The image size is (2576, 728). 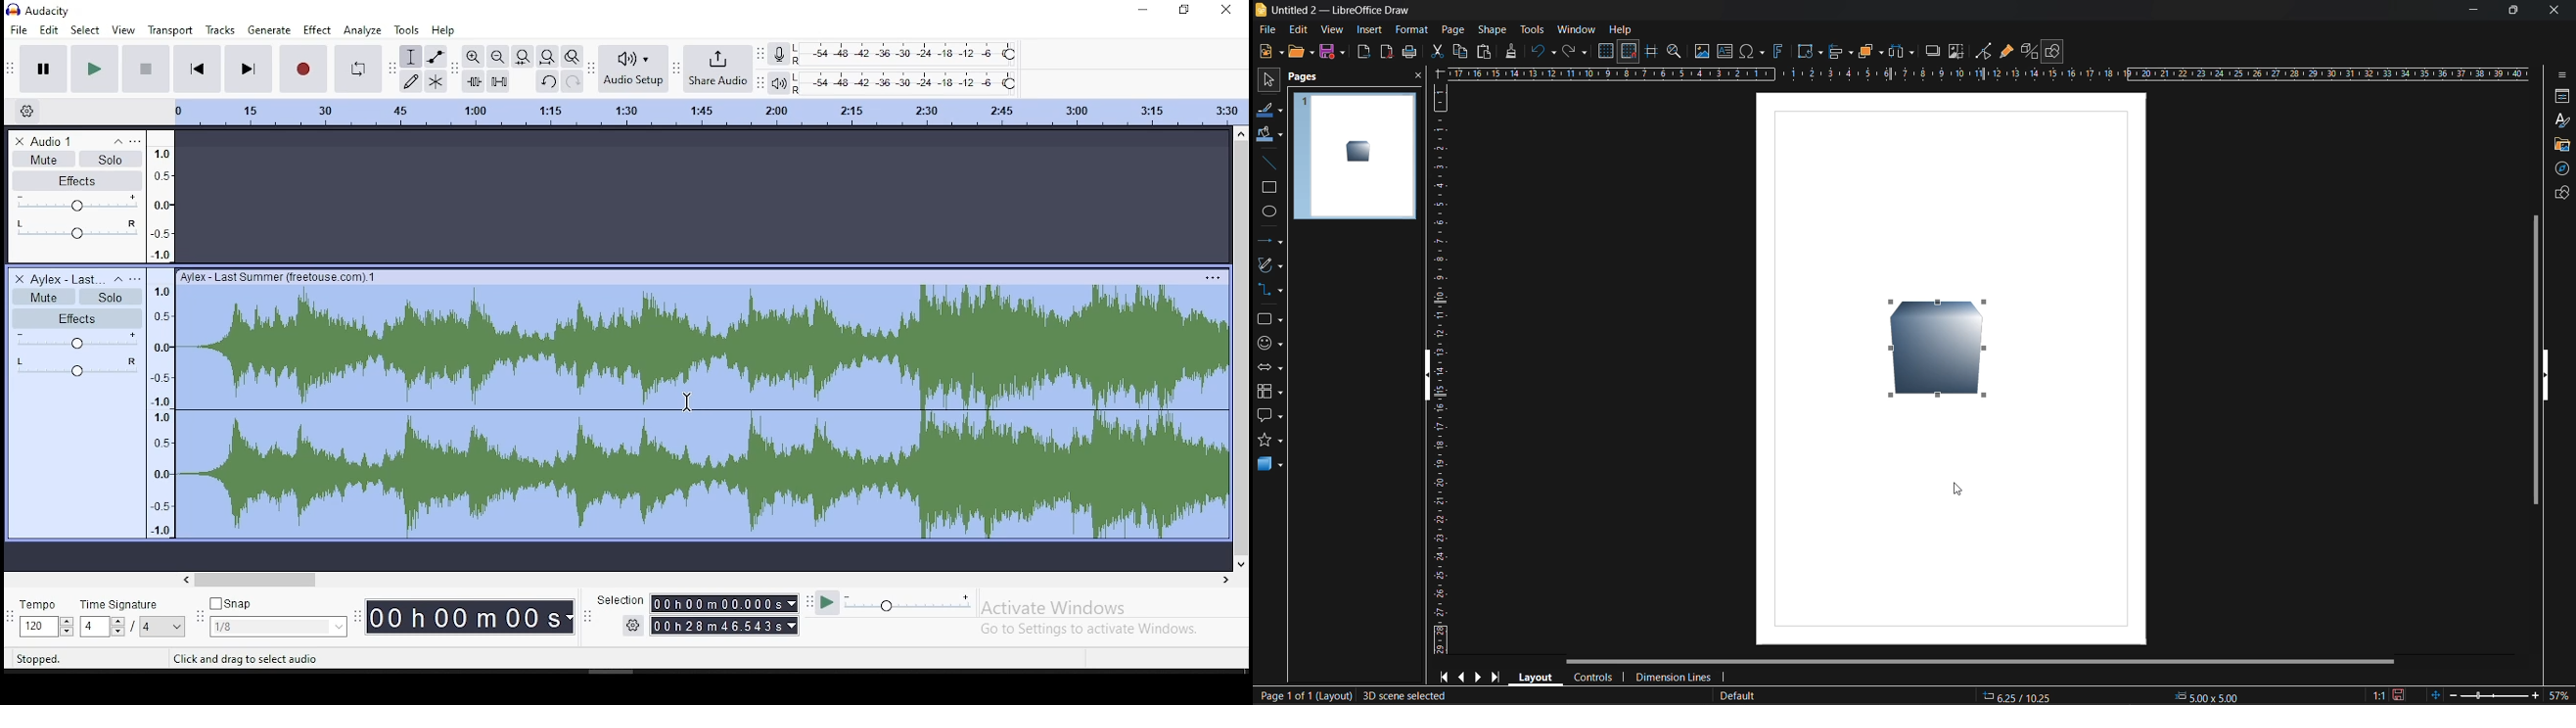 What do you see at coordinates (470, 614) in the screenshot?
I see `timer` at bounding box center [470, 614].